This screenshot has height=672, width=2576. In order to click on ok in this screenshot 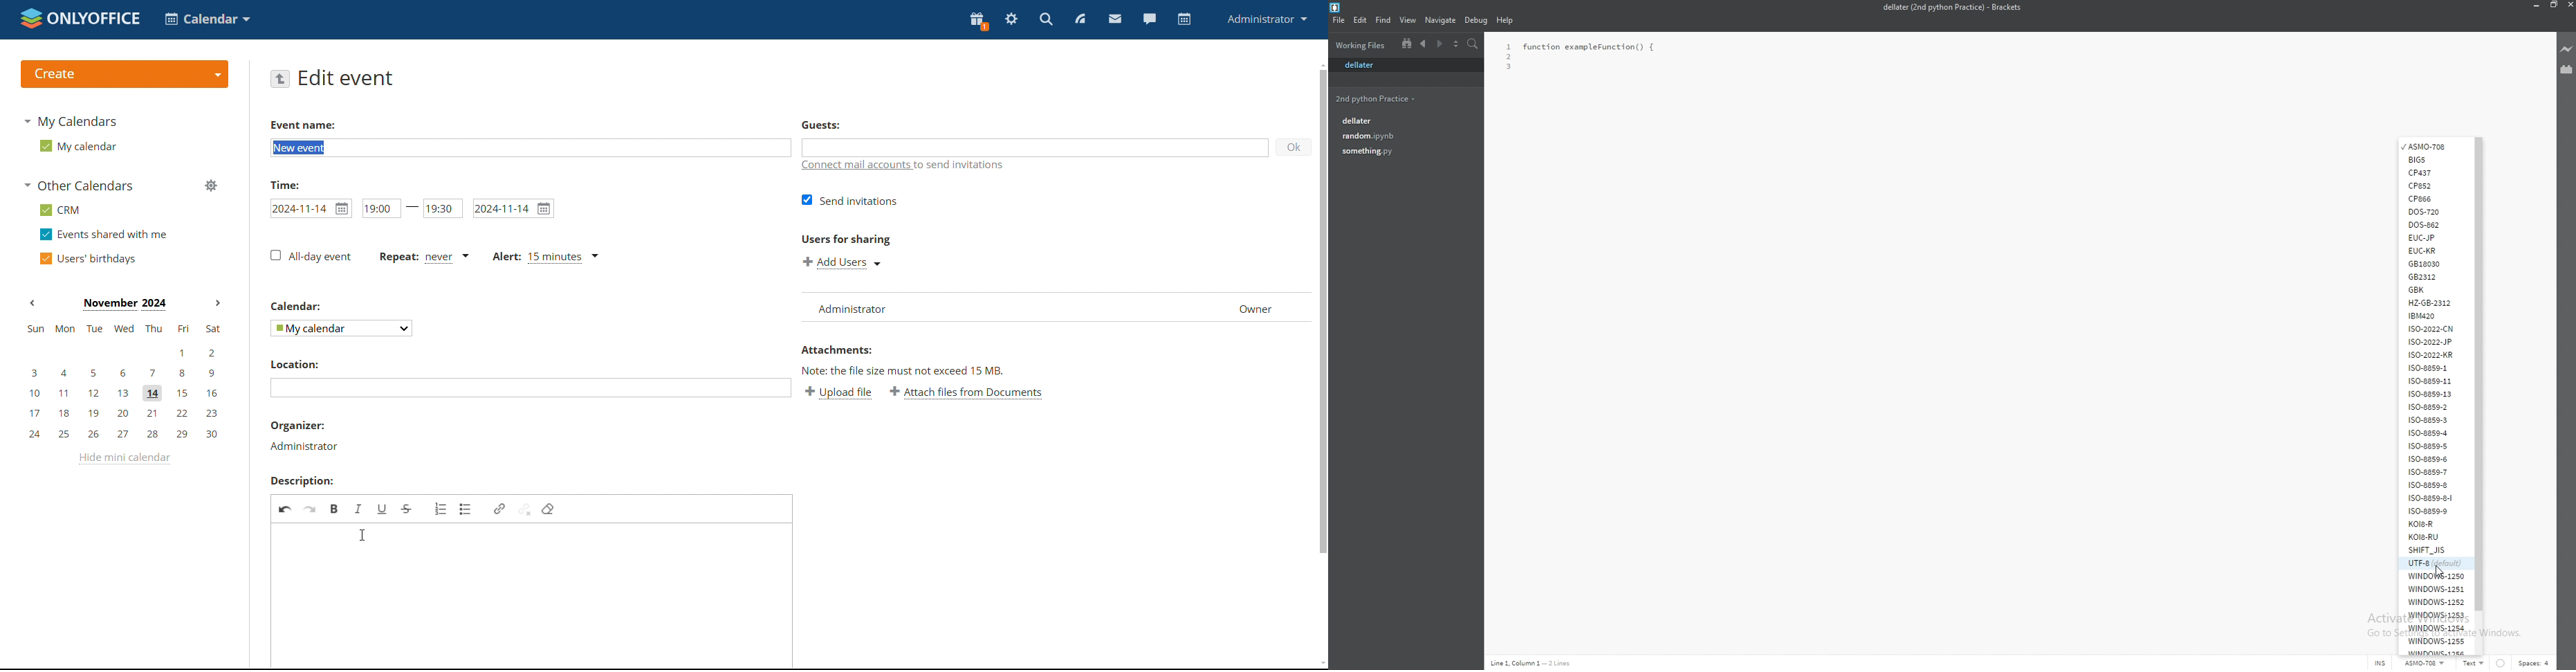, I will do `click(1296, 147)`.